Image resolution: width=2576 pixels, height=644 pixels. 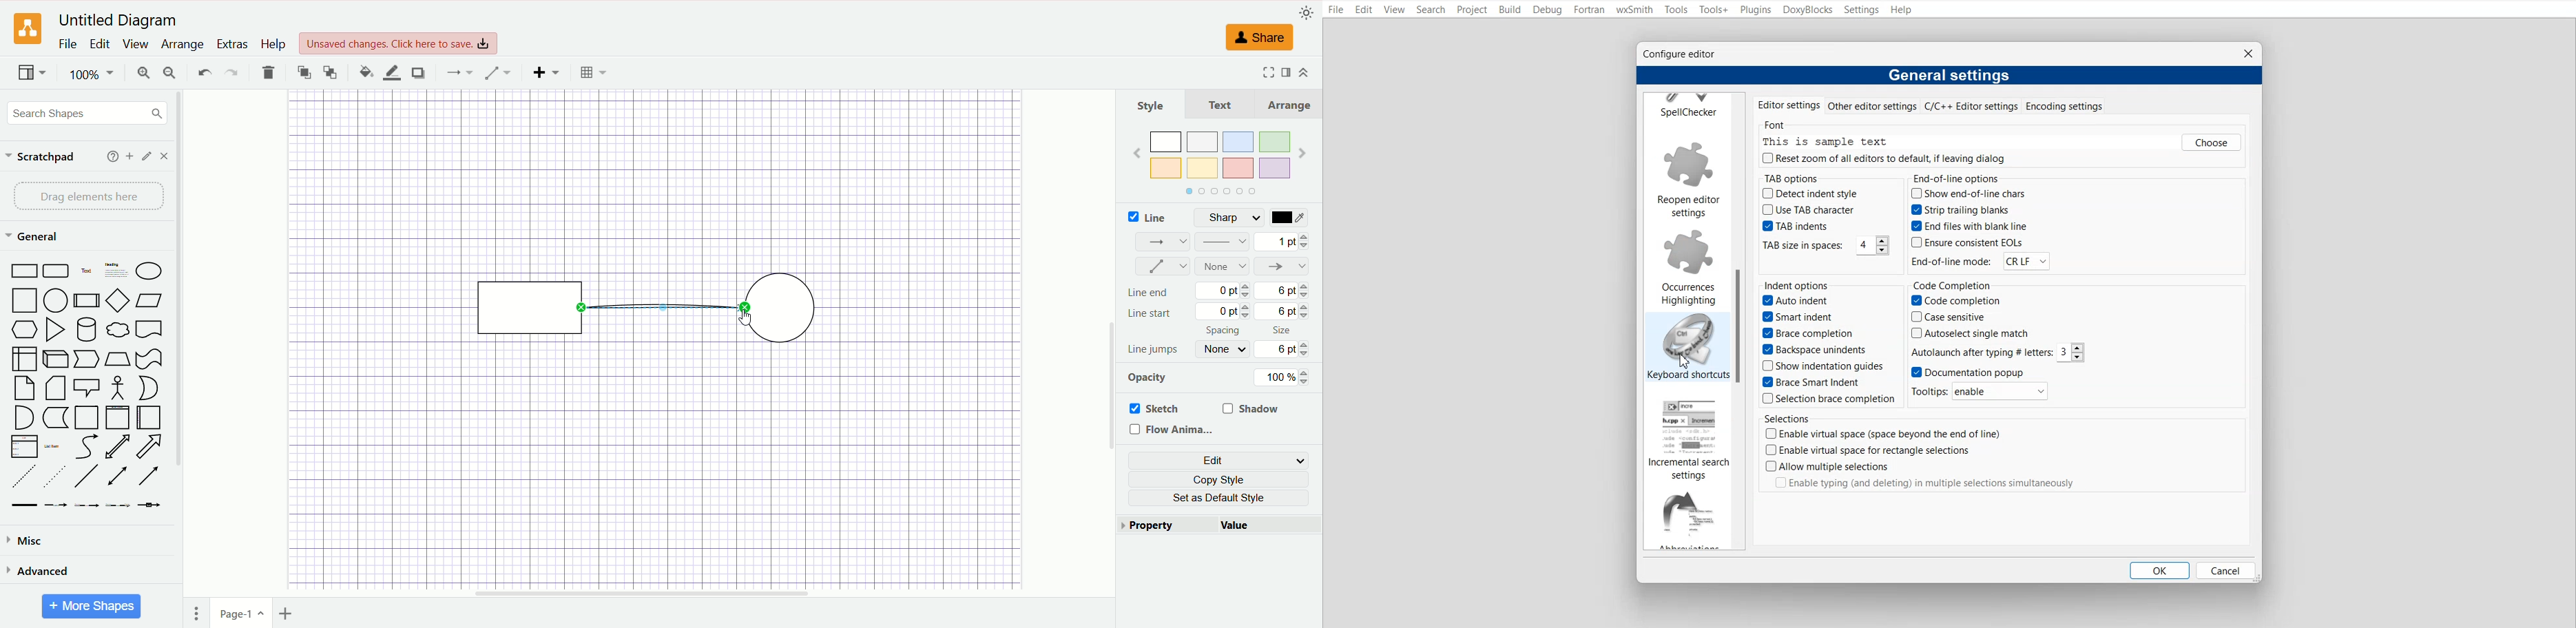 What do you see at coordinates (1829, 467) in the screenshot?
I see `(7) Allow multiple selections` at bounding box center [1829, 467].